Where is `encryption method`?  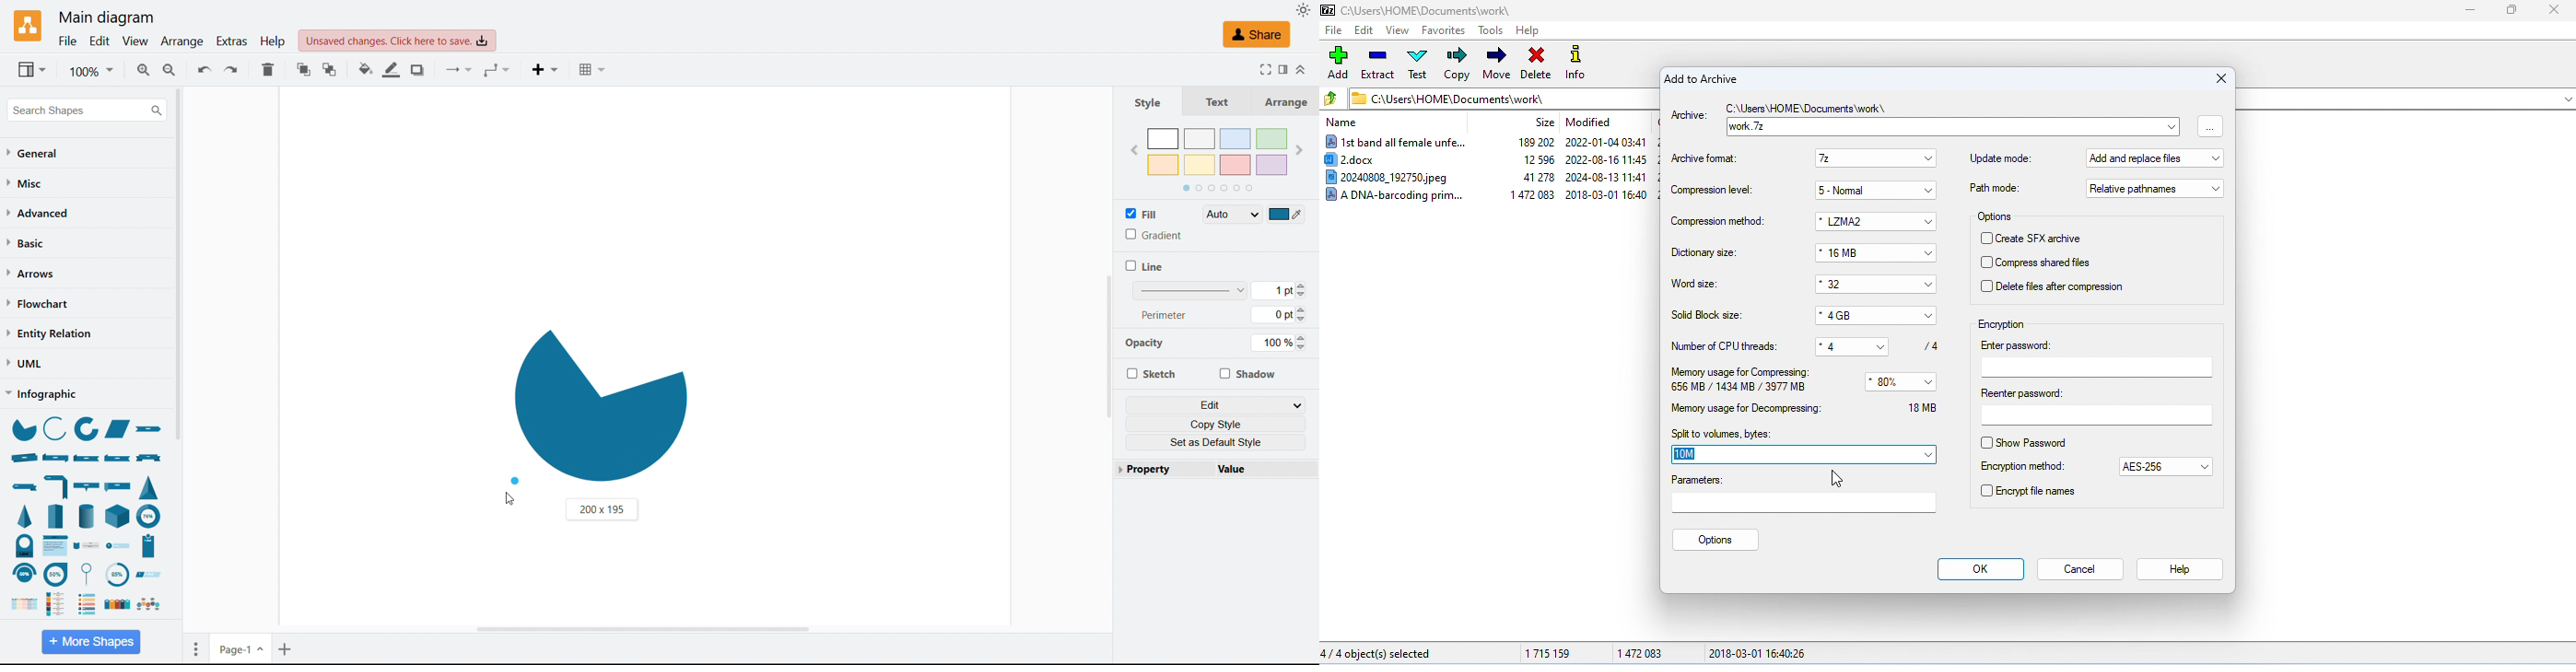 encryption method is located at coordinates (2022, 467).